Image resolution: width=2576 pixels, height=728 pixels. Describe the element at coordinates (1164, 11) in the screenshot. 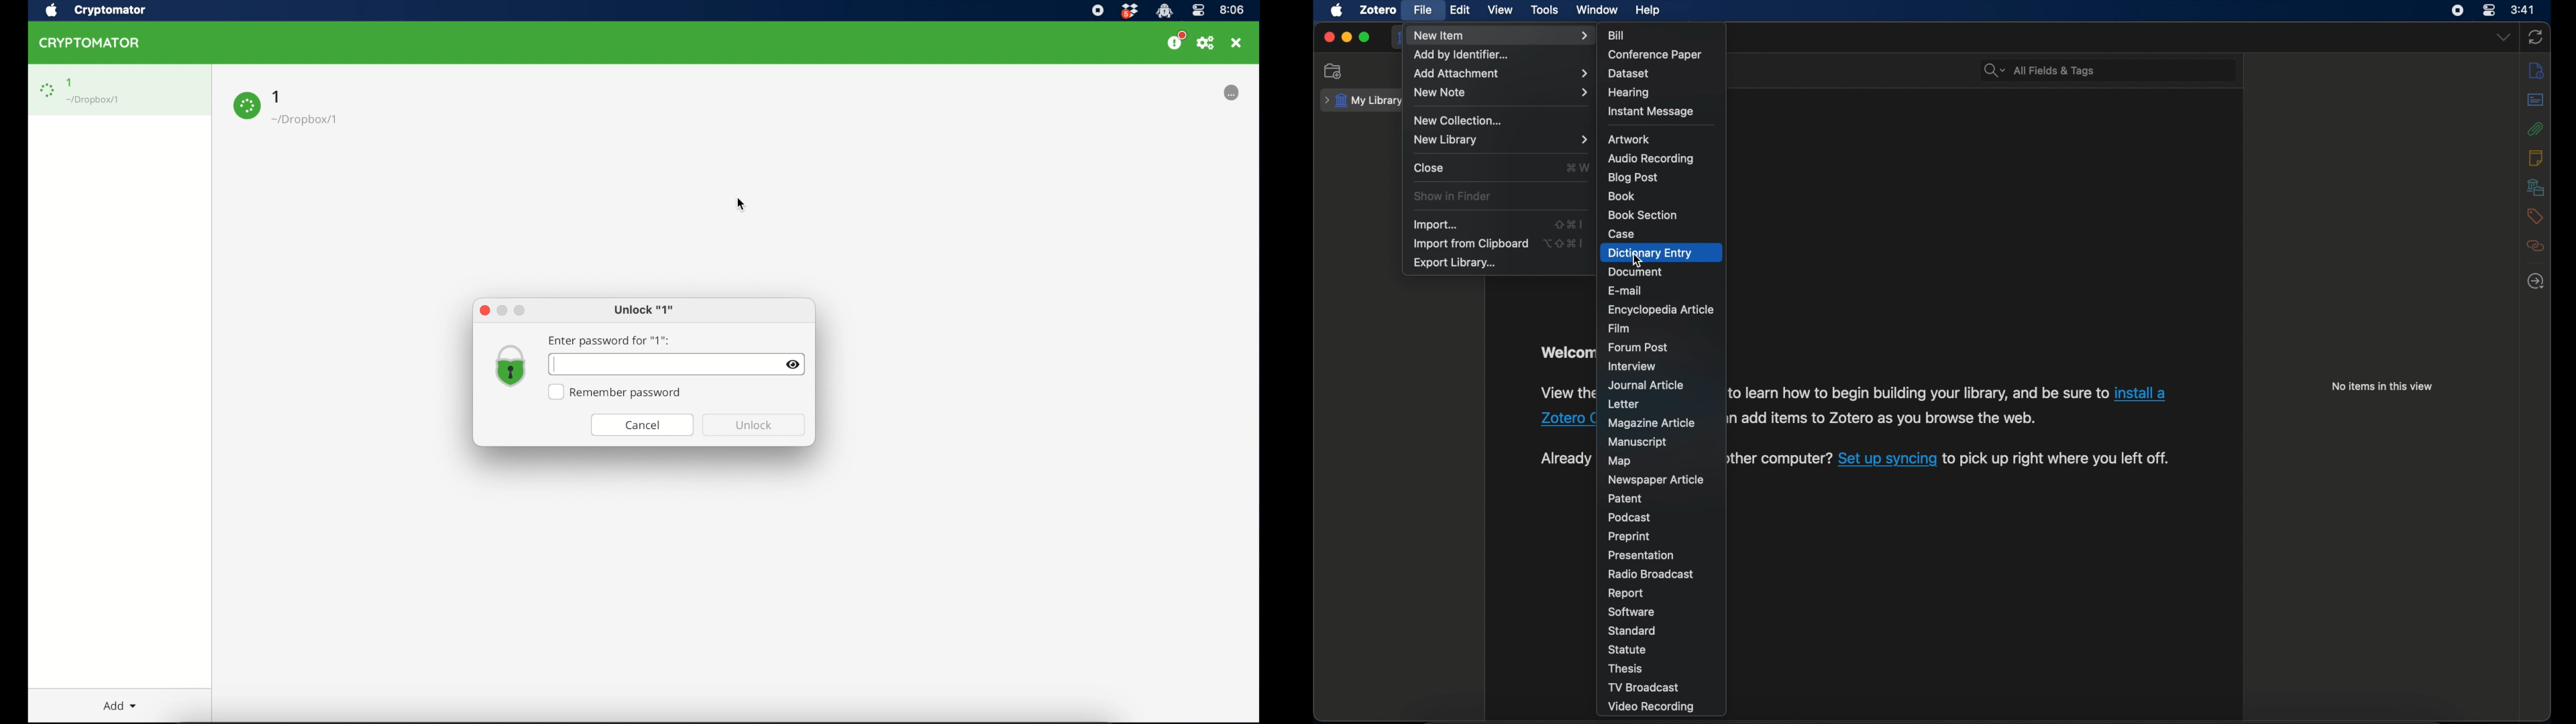

I see `crytptomator` at that location.